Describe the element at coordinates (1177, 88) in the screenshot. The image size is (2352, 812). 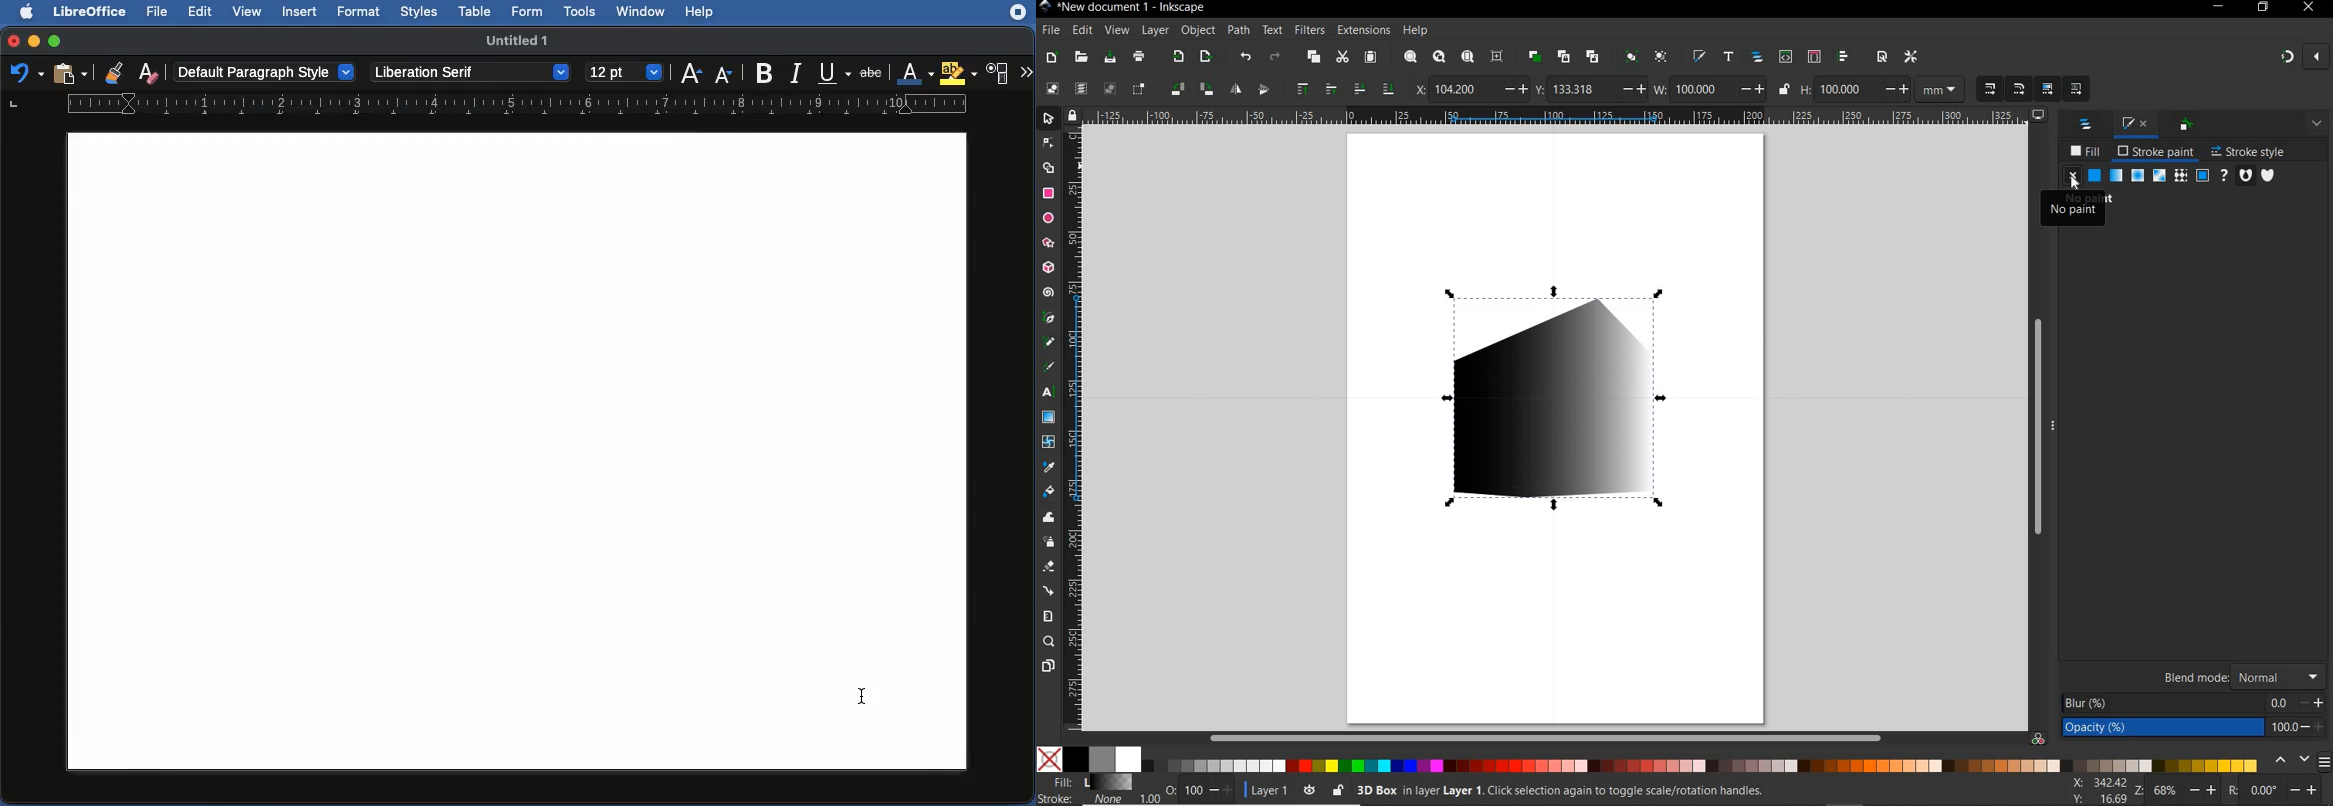
I see `OBJECT ROTATE` at that location.